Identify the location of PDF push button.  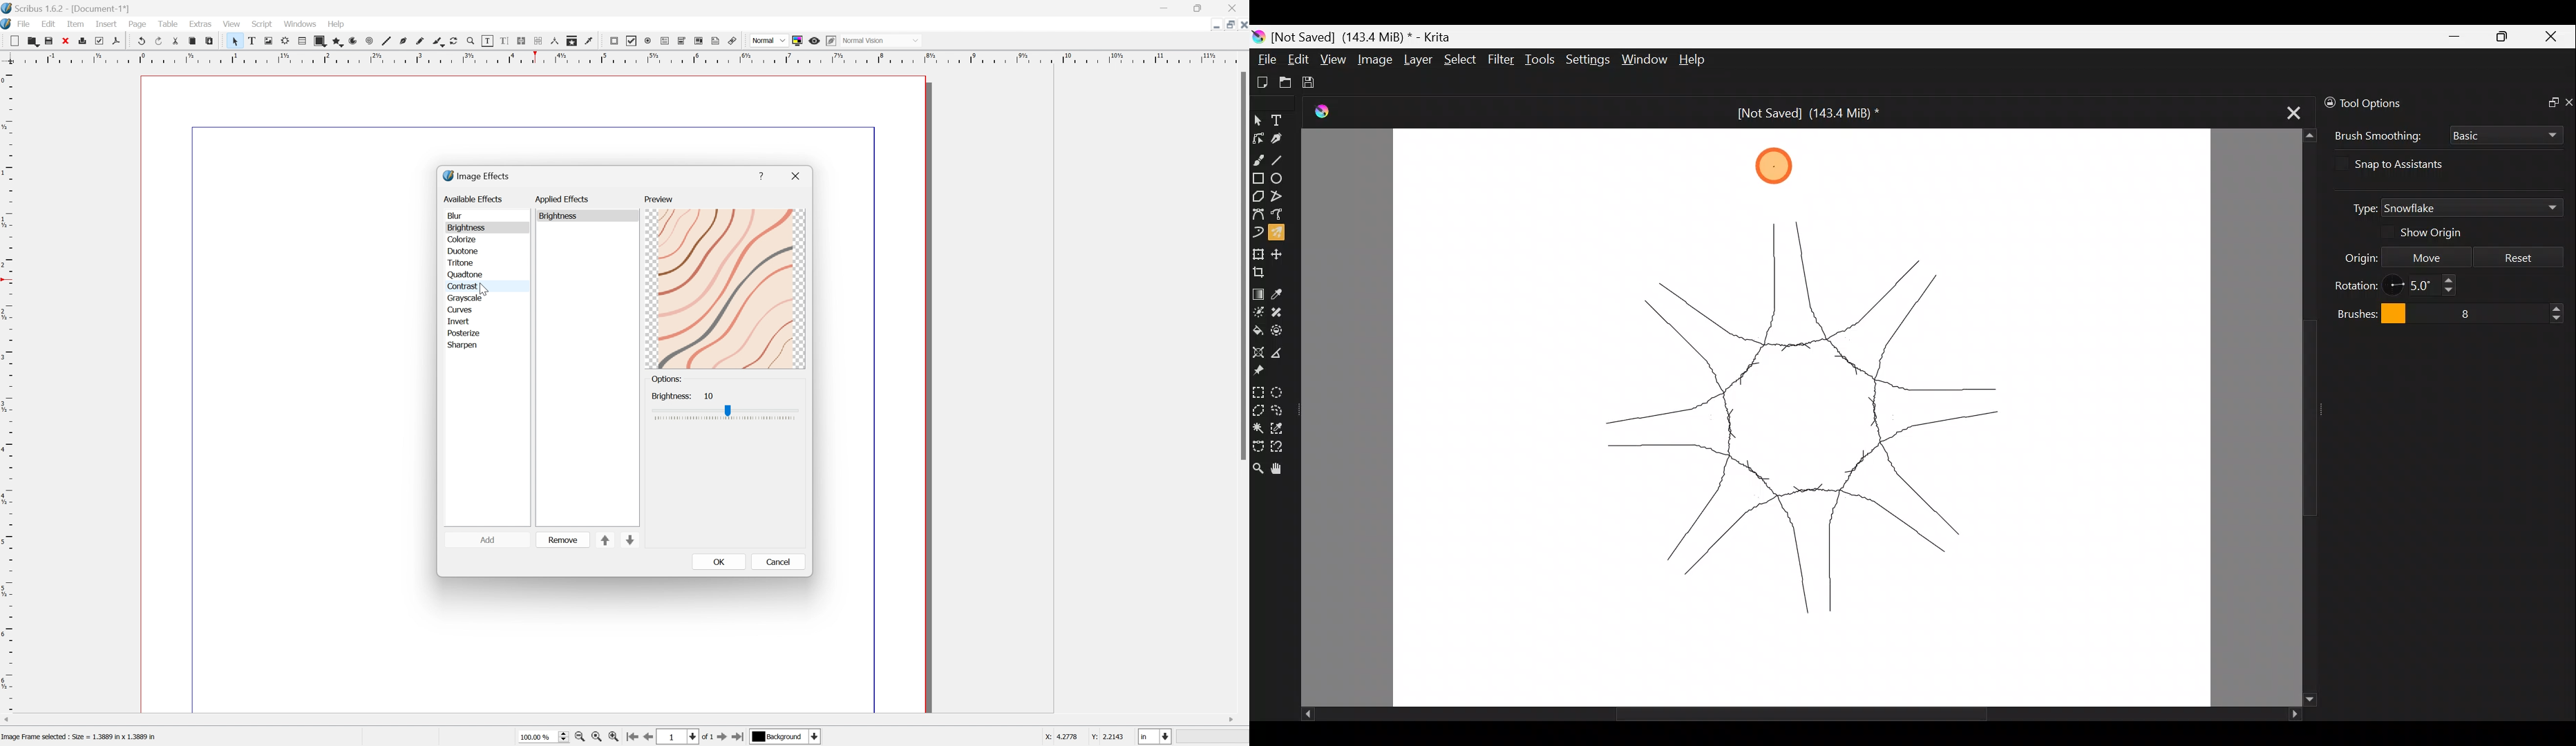
(615, 41).